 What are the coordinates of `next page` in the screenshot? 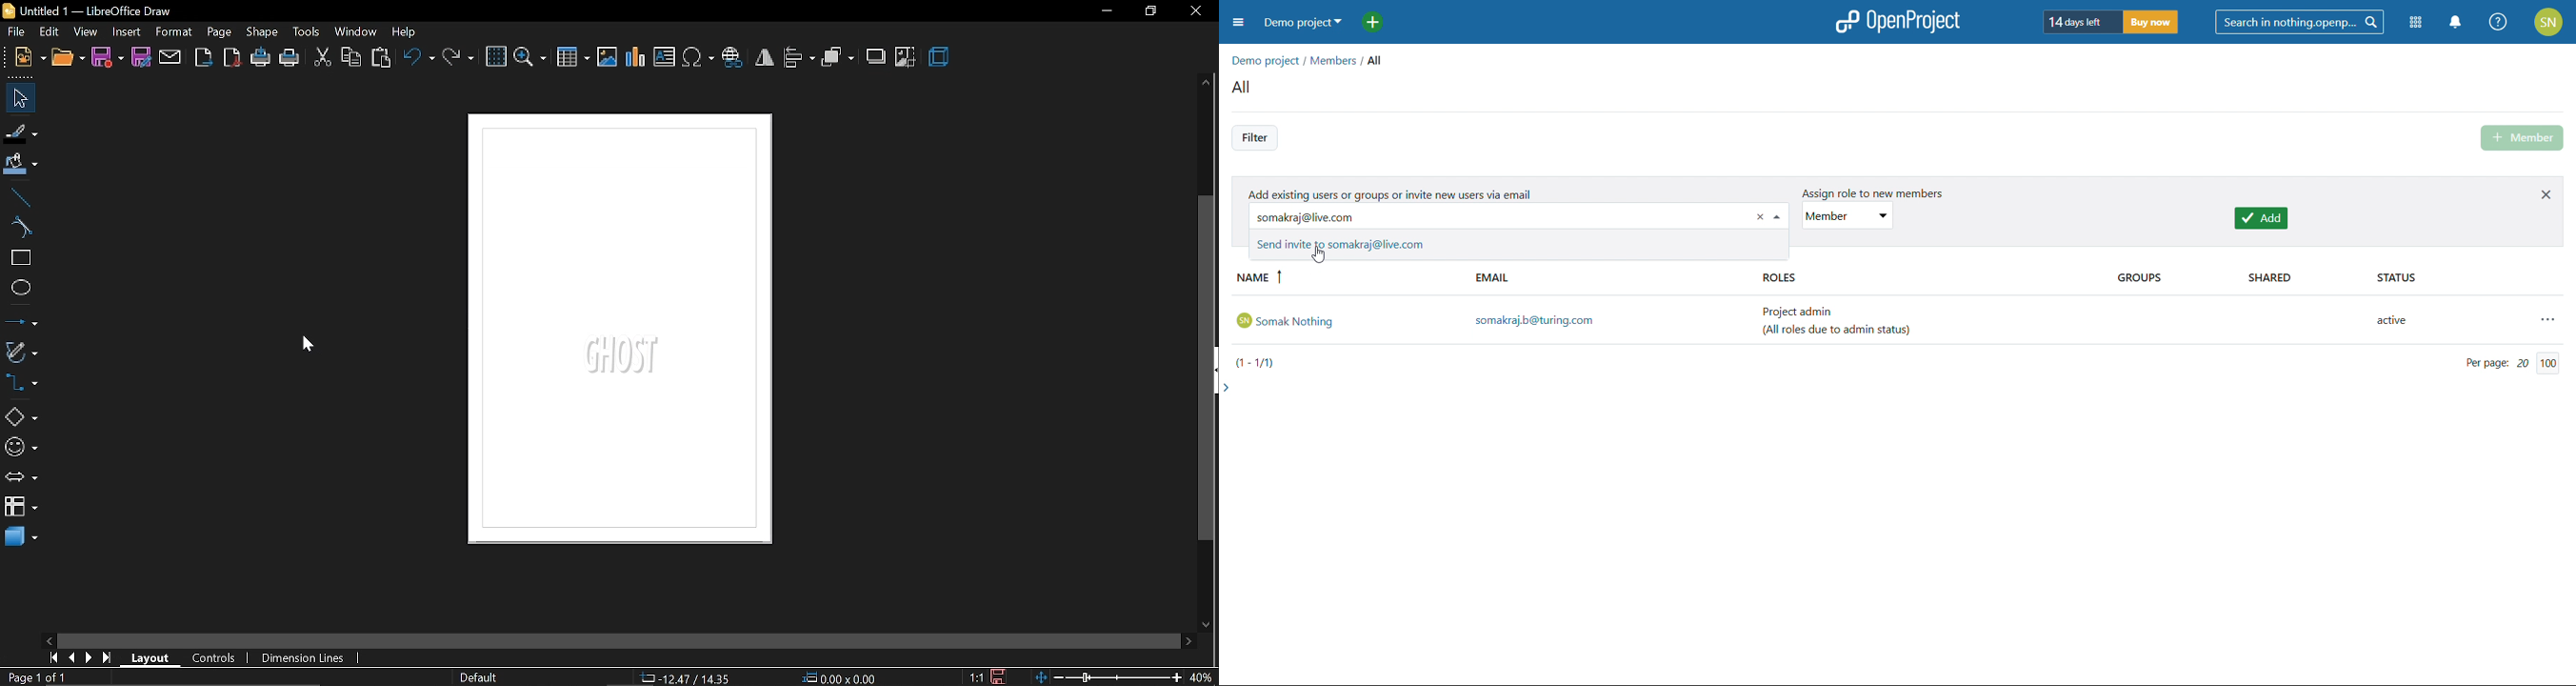 It's located at (86, 657).